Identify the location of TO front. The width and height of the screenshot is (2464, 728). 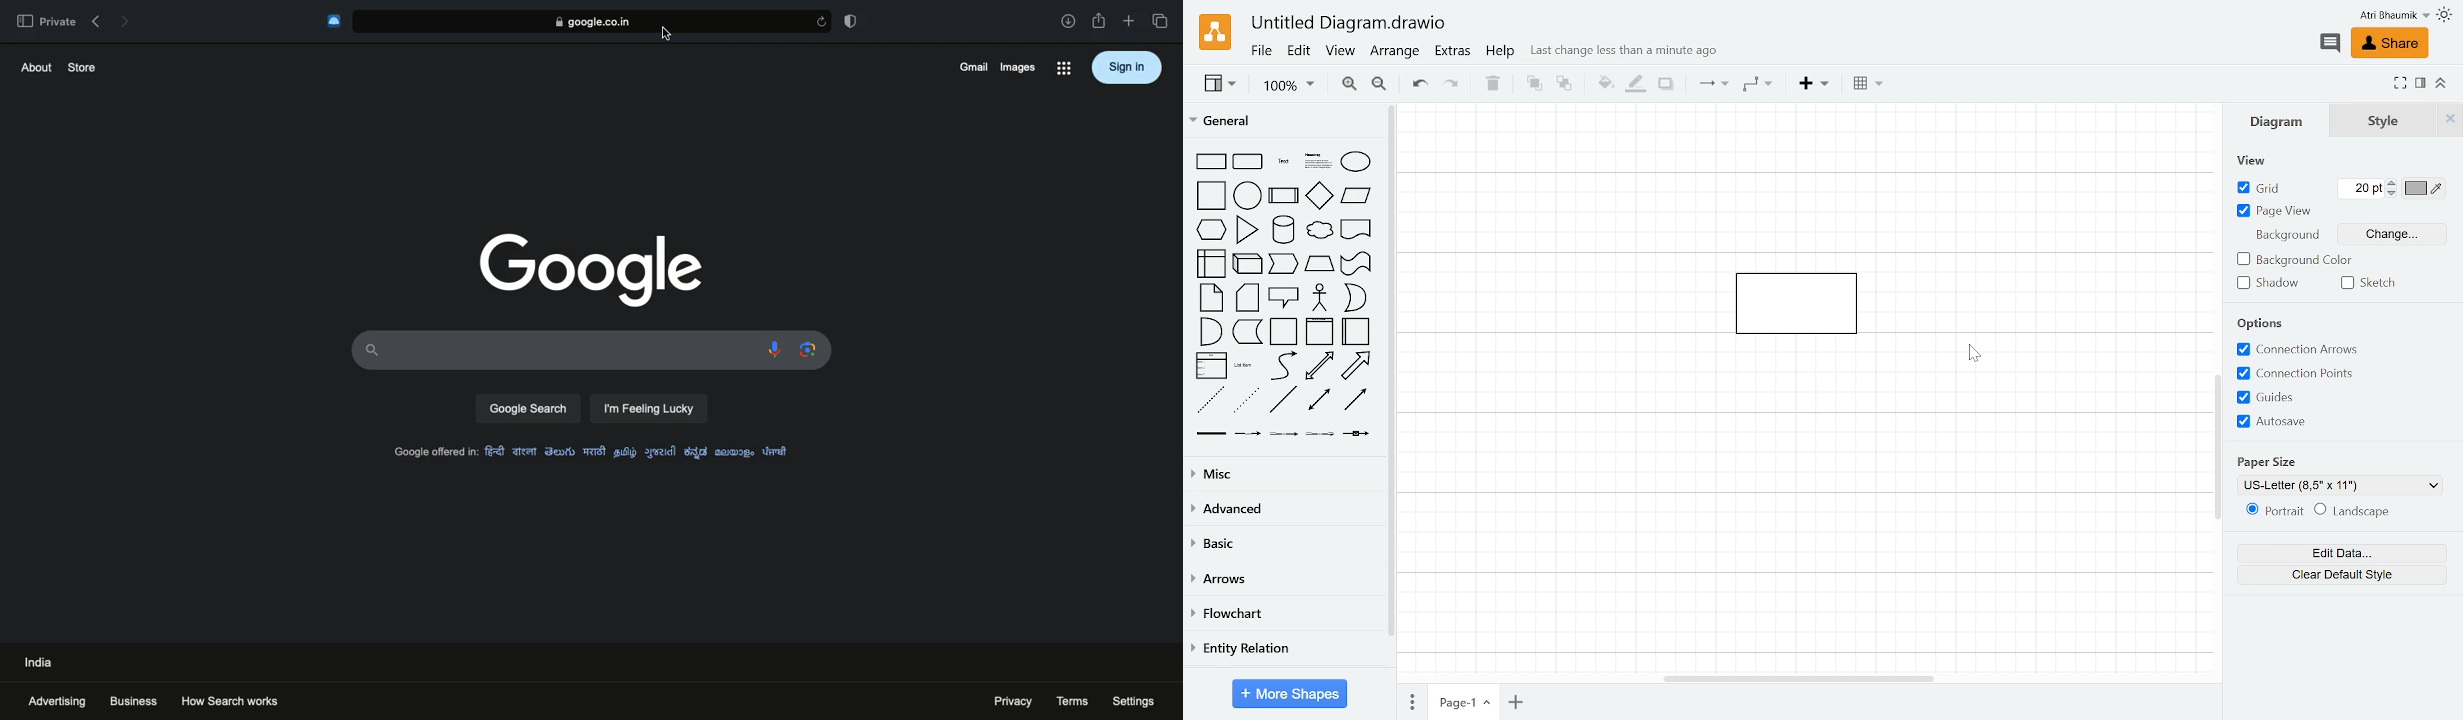
(1535, 85).